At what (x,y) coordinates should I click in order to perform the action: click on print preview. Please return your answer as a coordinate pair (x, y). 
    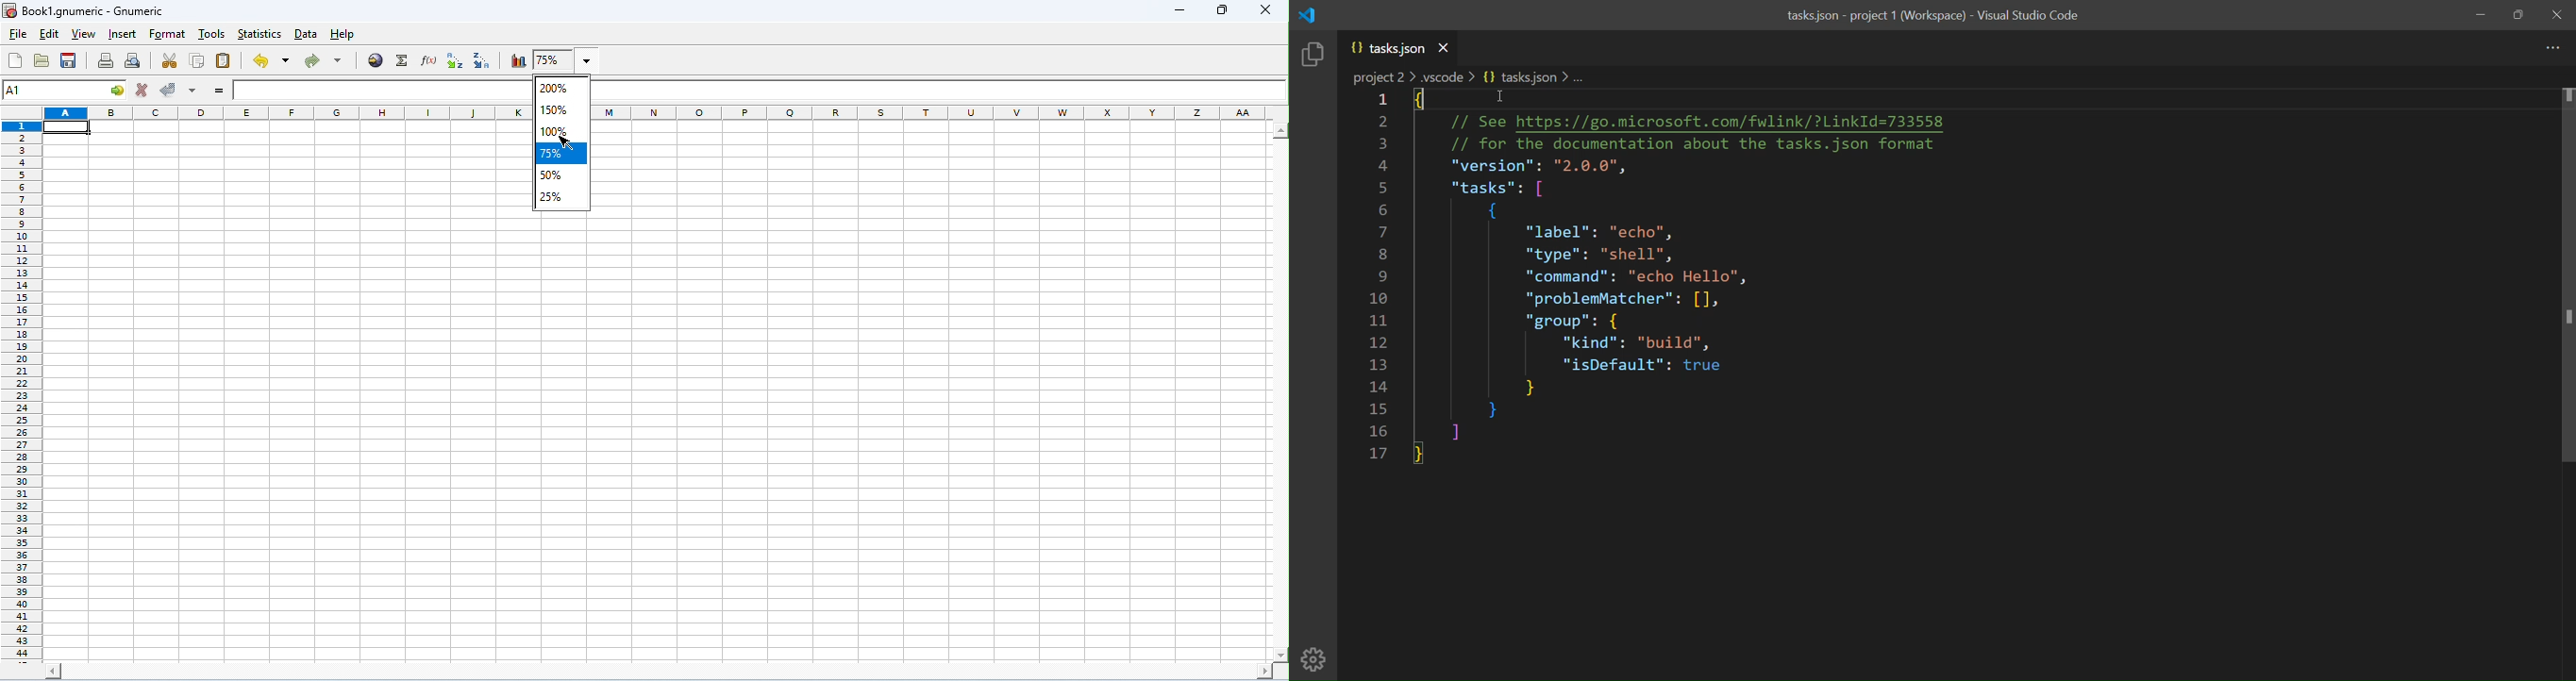
    Looking at the image, I should click on (133, 61).